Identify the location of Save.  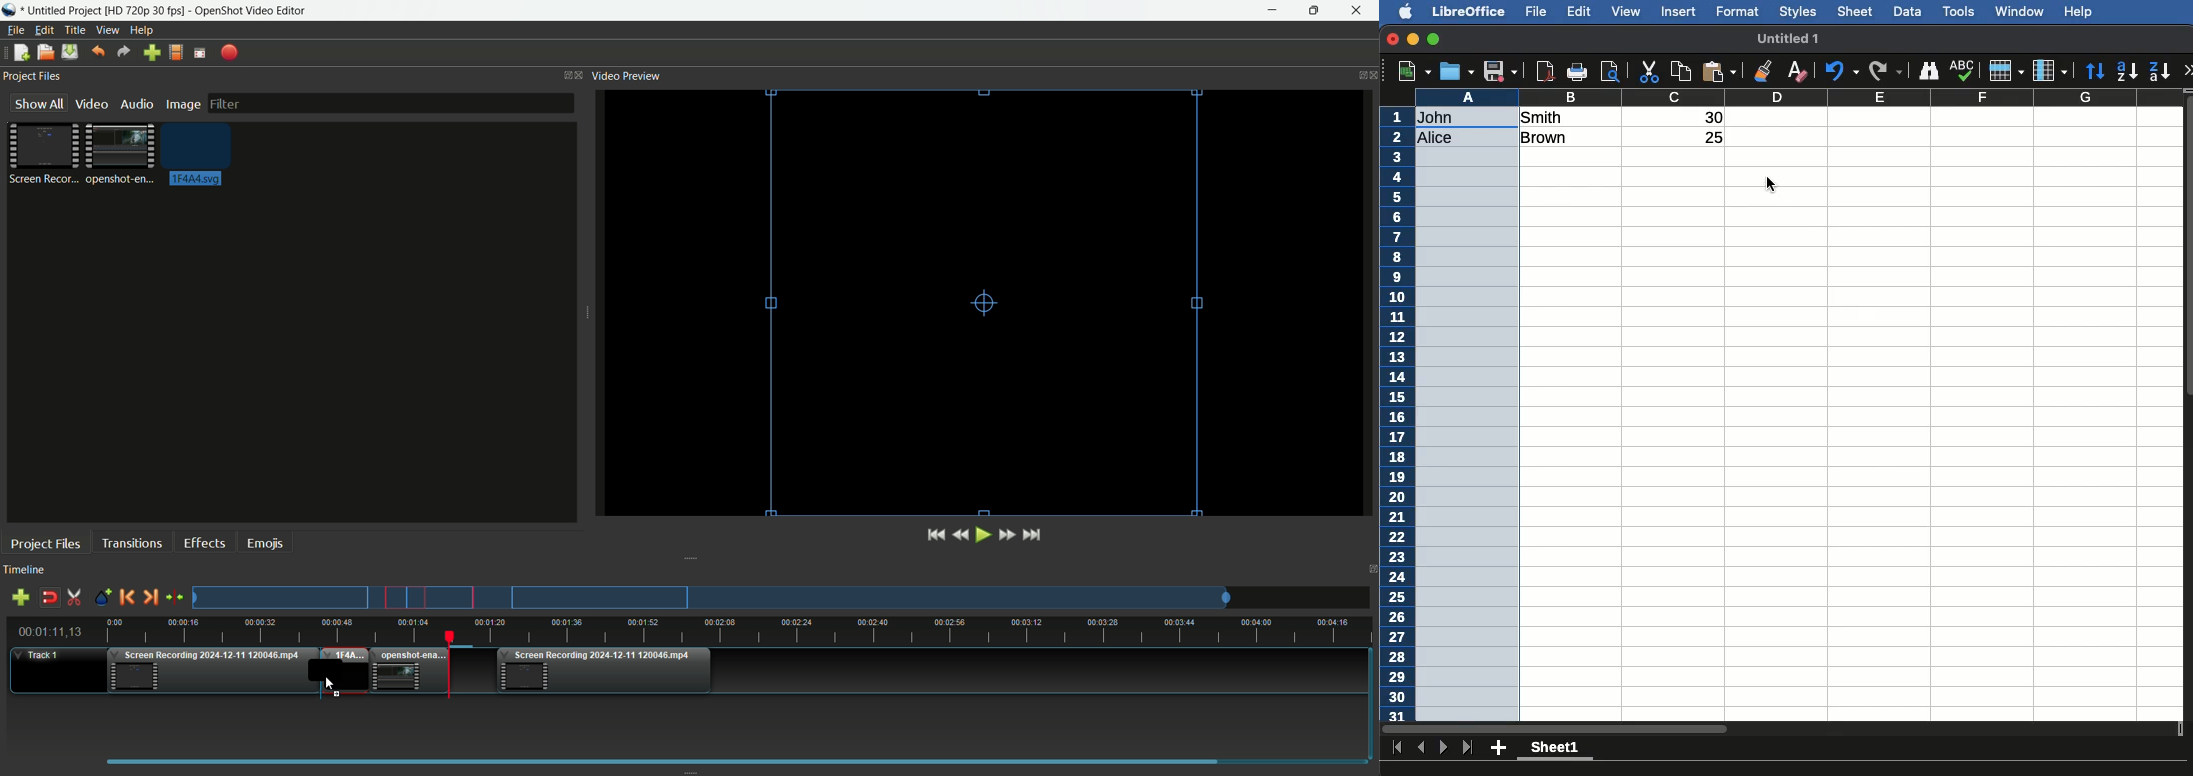
(1501, 69).